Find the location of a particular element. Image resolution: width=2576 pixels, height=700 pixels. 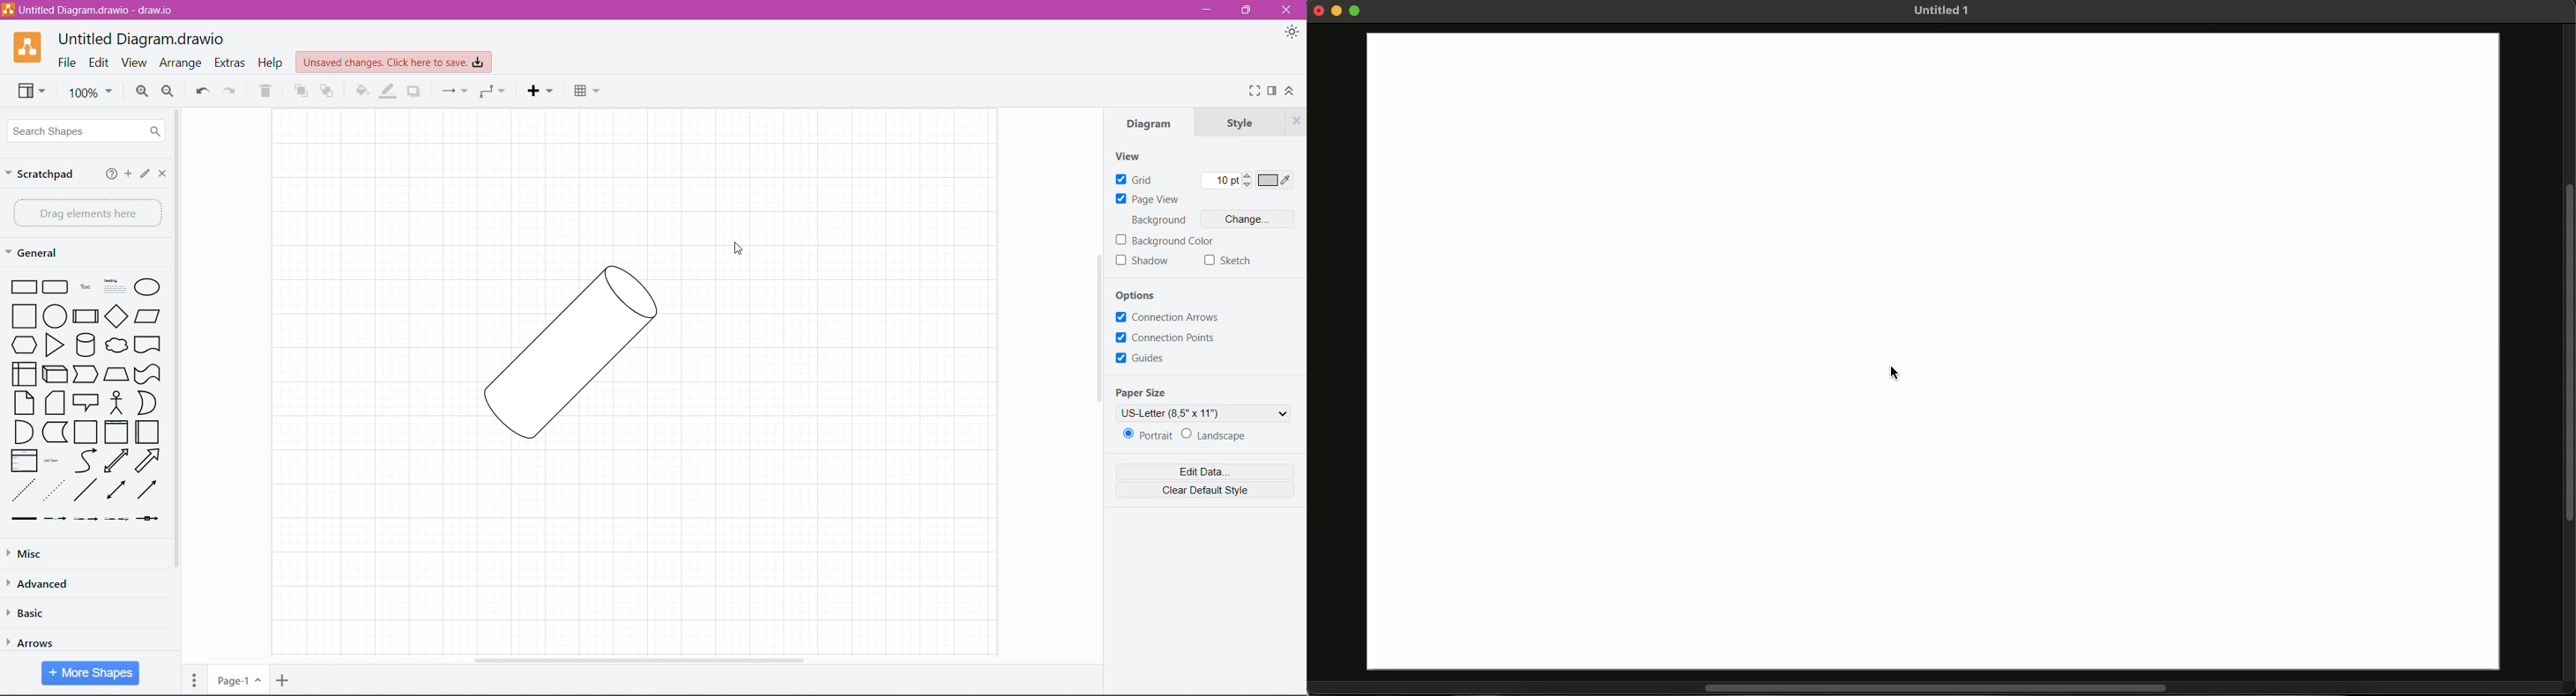

Untitled 1 is located at coordinates (1939, 11).